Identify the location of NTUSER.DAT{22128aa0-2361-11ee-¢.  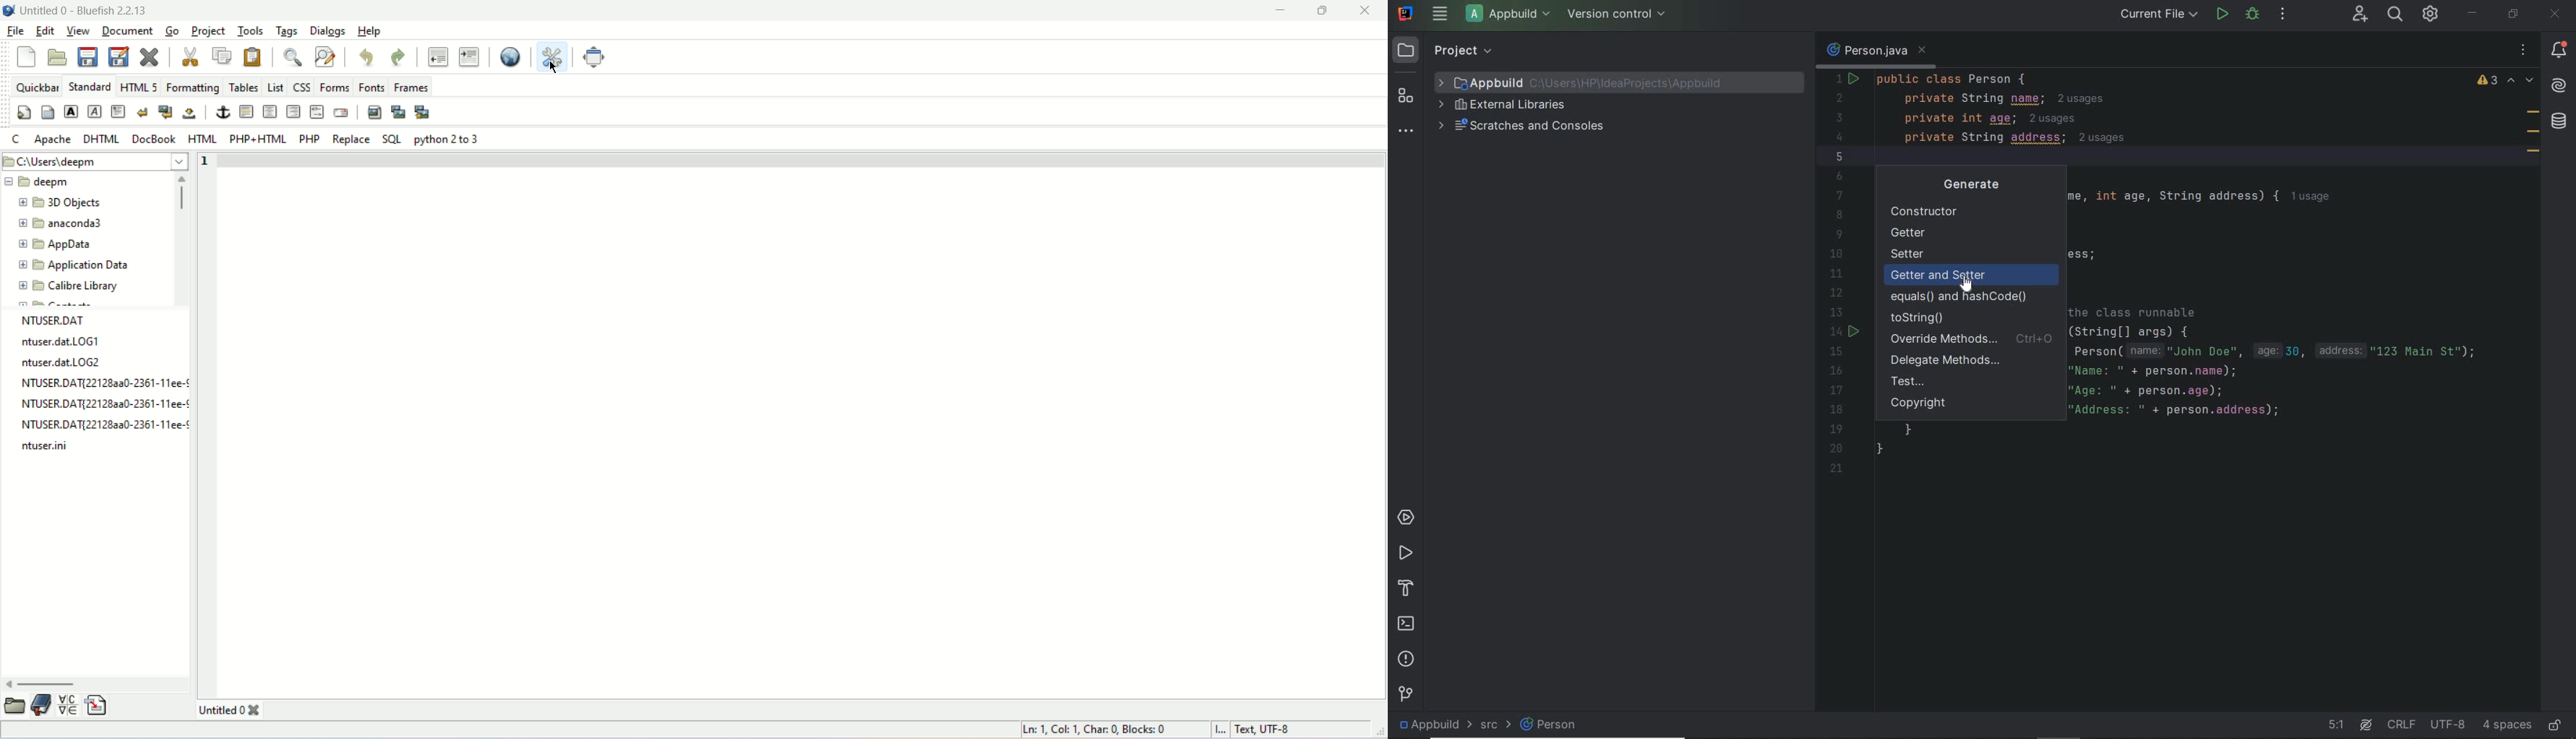
(100, 384).